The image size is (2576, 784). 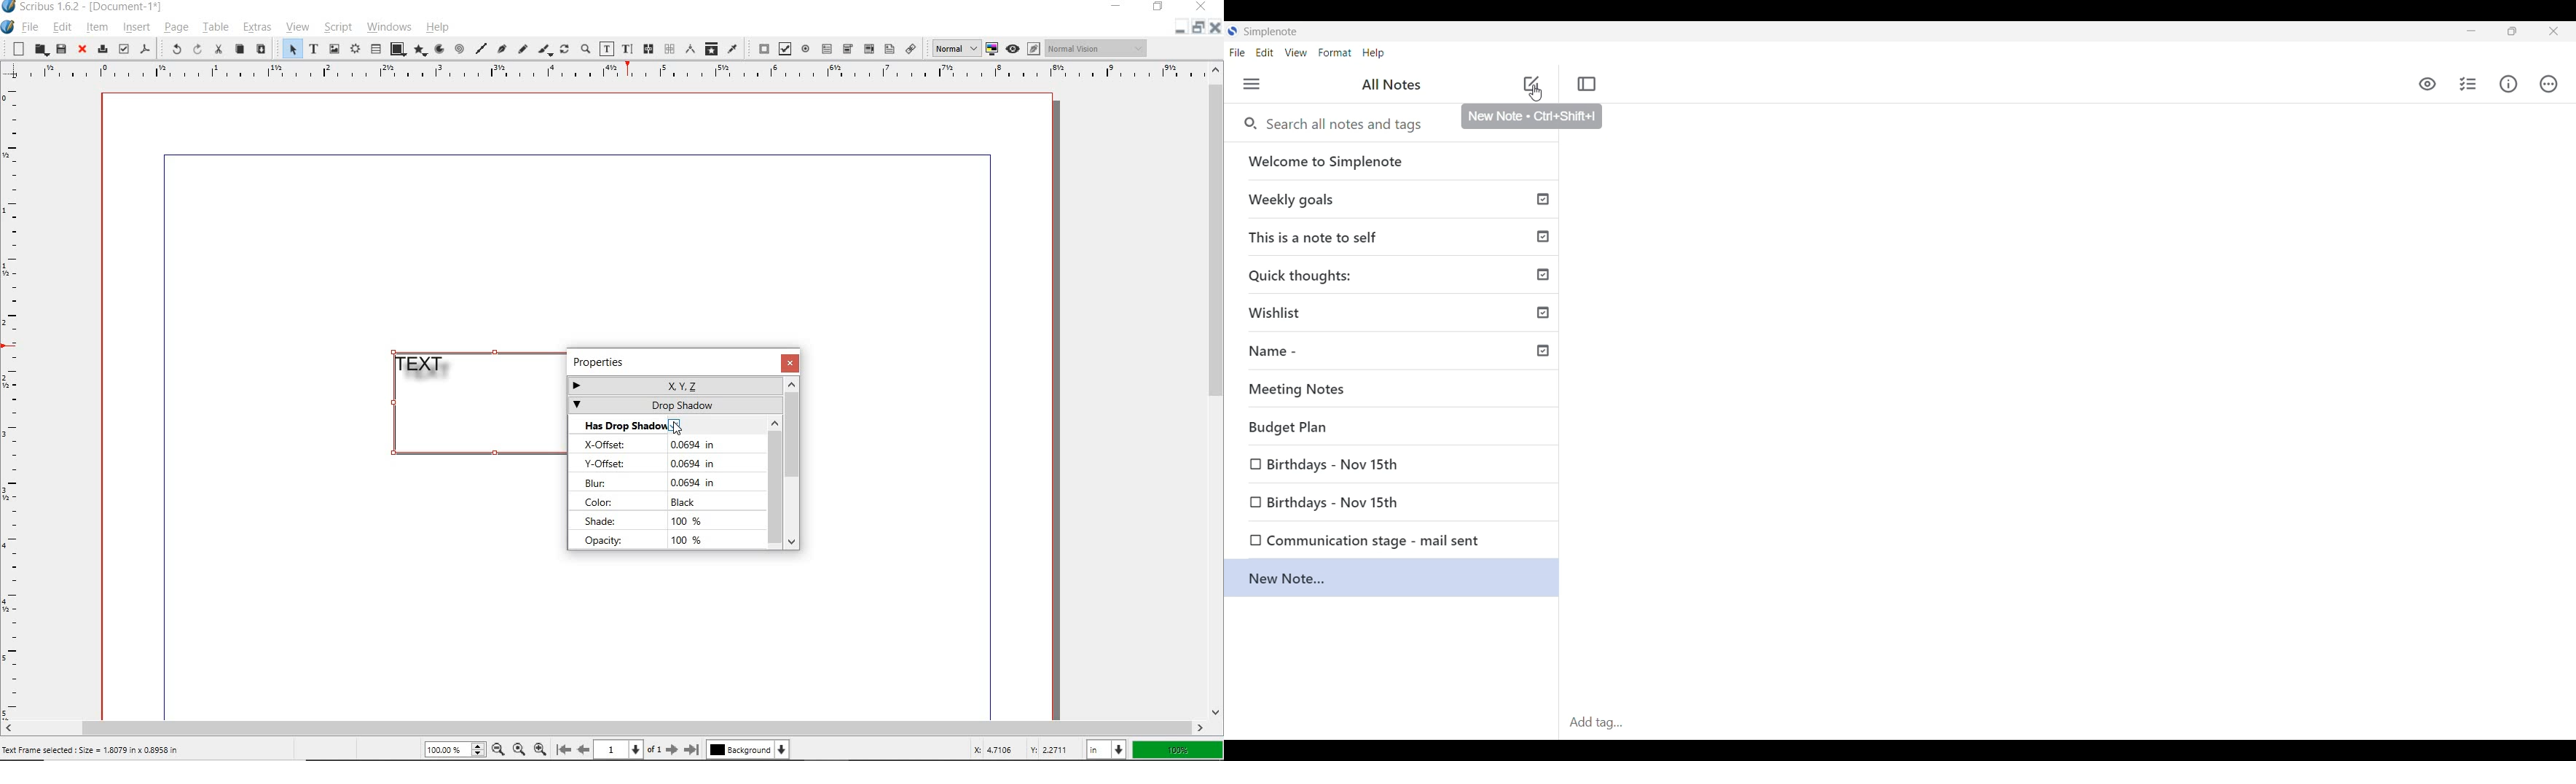 I want to click on system icon, so click(x=7, y=27).